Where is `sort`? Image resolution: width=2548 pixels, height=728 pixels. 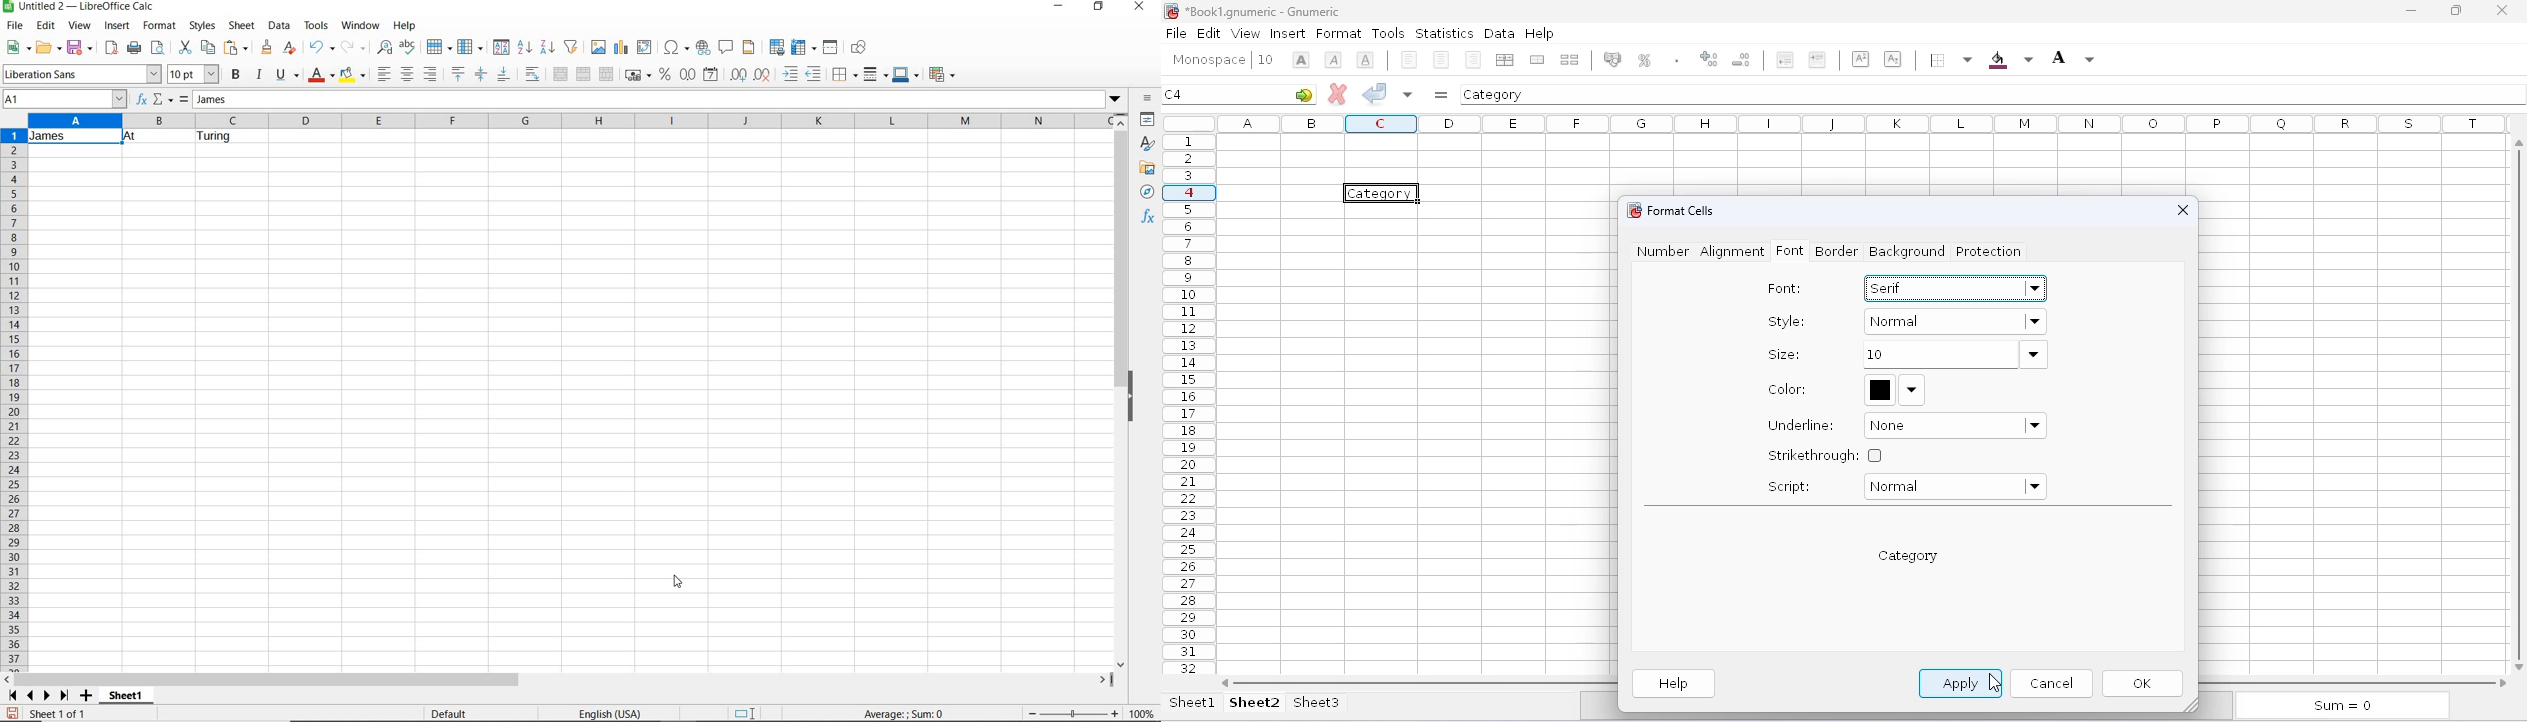
sort is located at coordinates (500, 48).